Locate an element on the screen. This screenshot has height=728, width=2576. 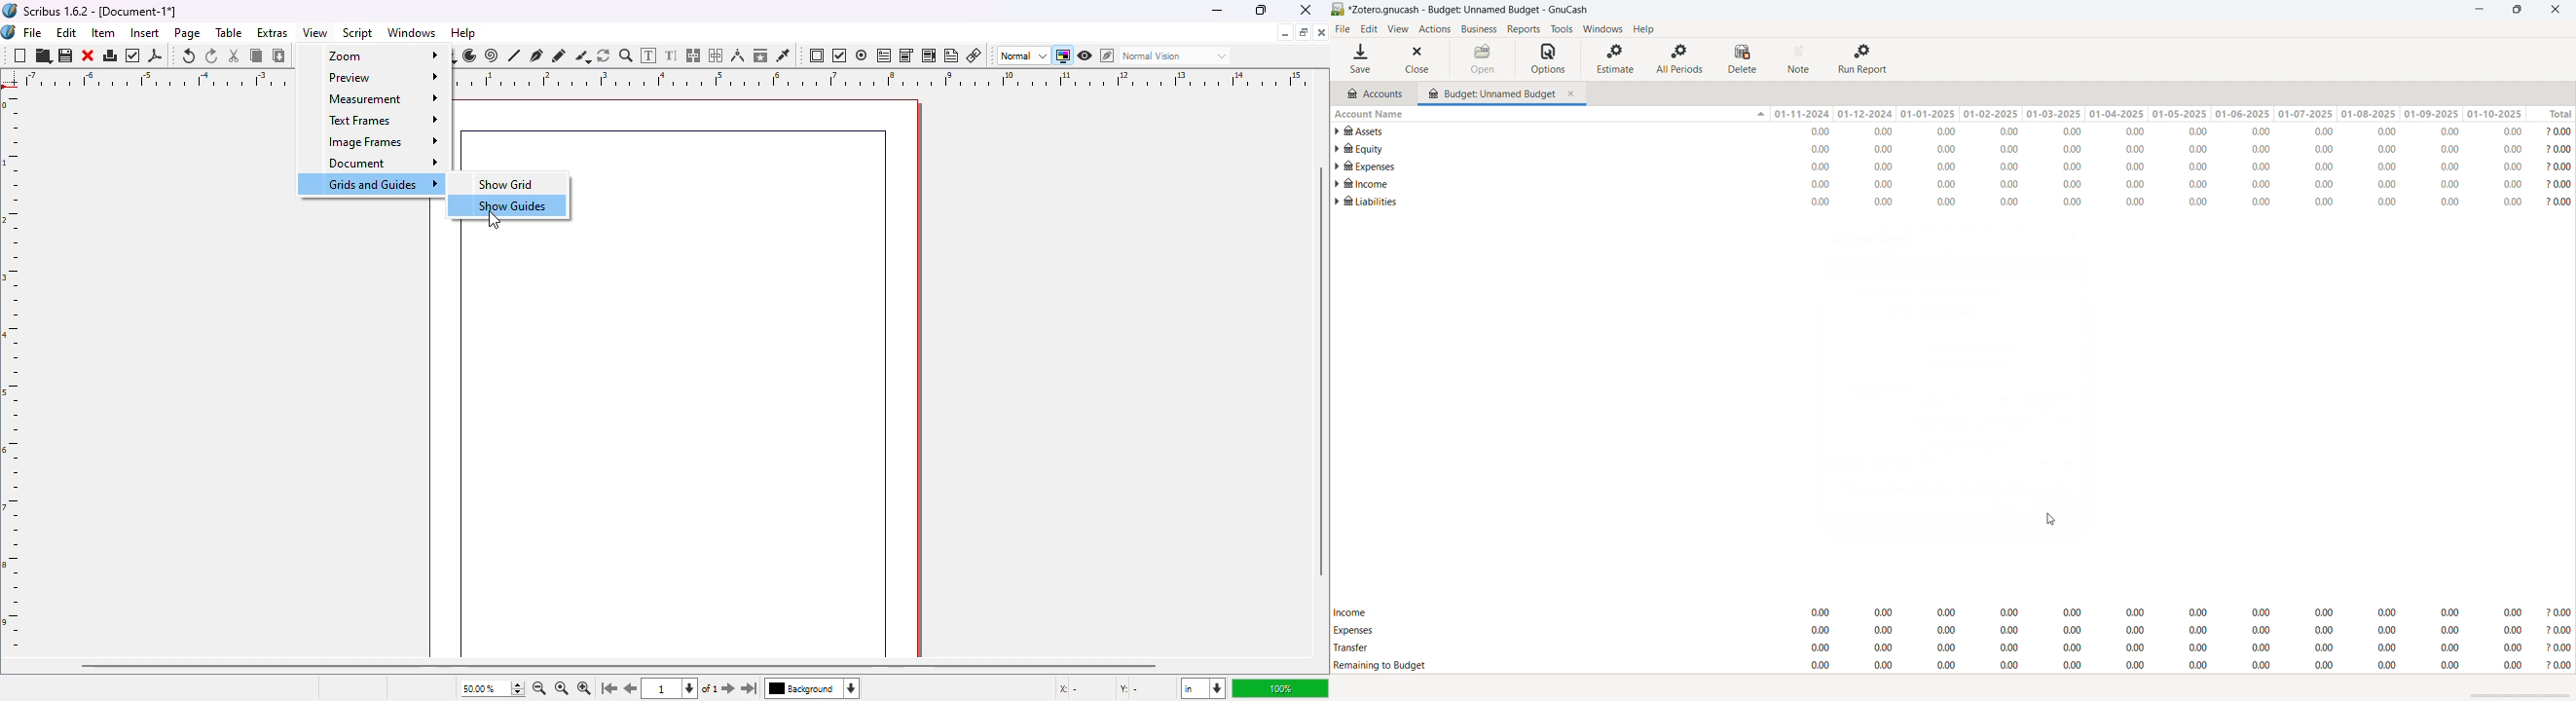
01-03-2025 is located at coordinates (2052, 113).